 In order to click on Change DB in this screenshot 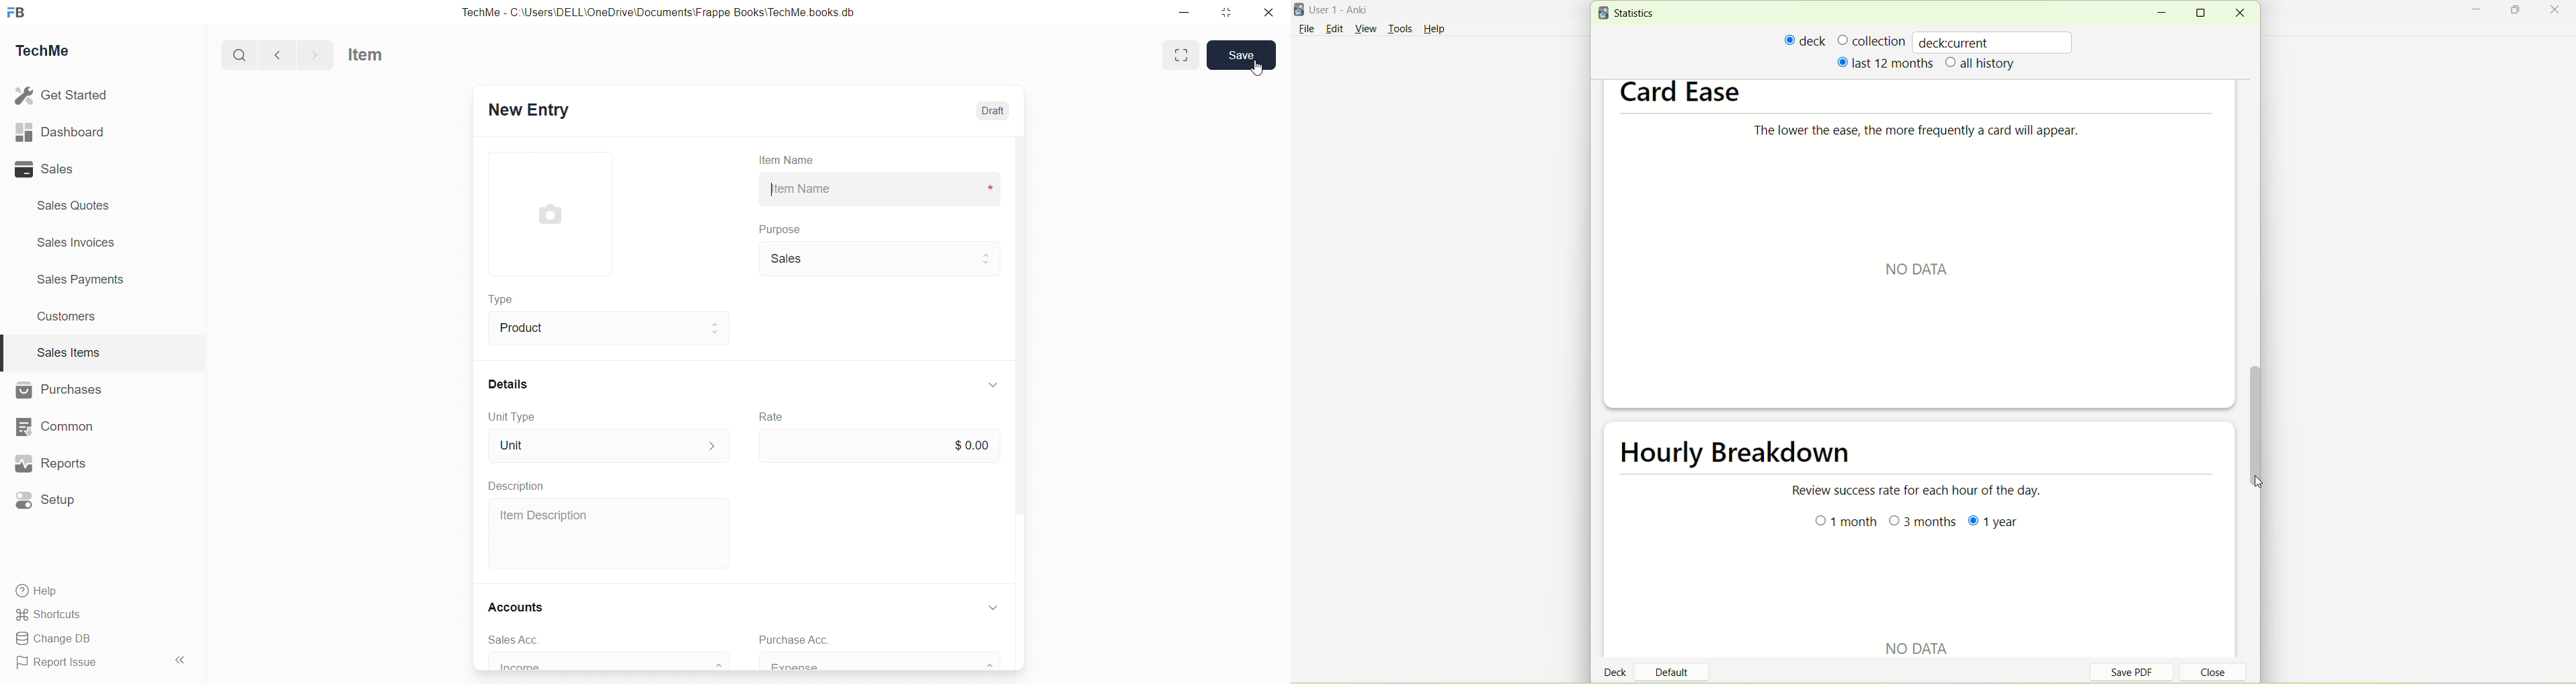, I will do `click(54, 638)`.